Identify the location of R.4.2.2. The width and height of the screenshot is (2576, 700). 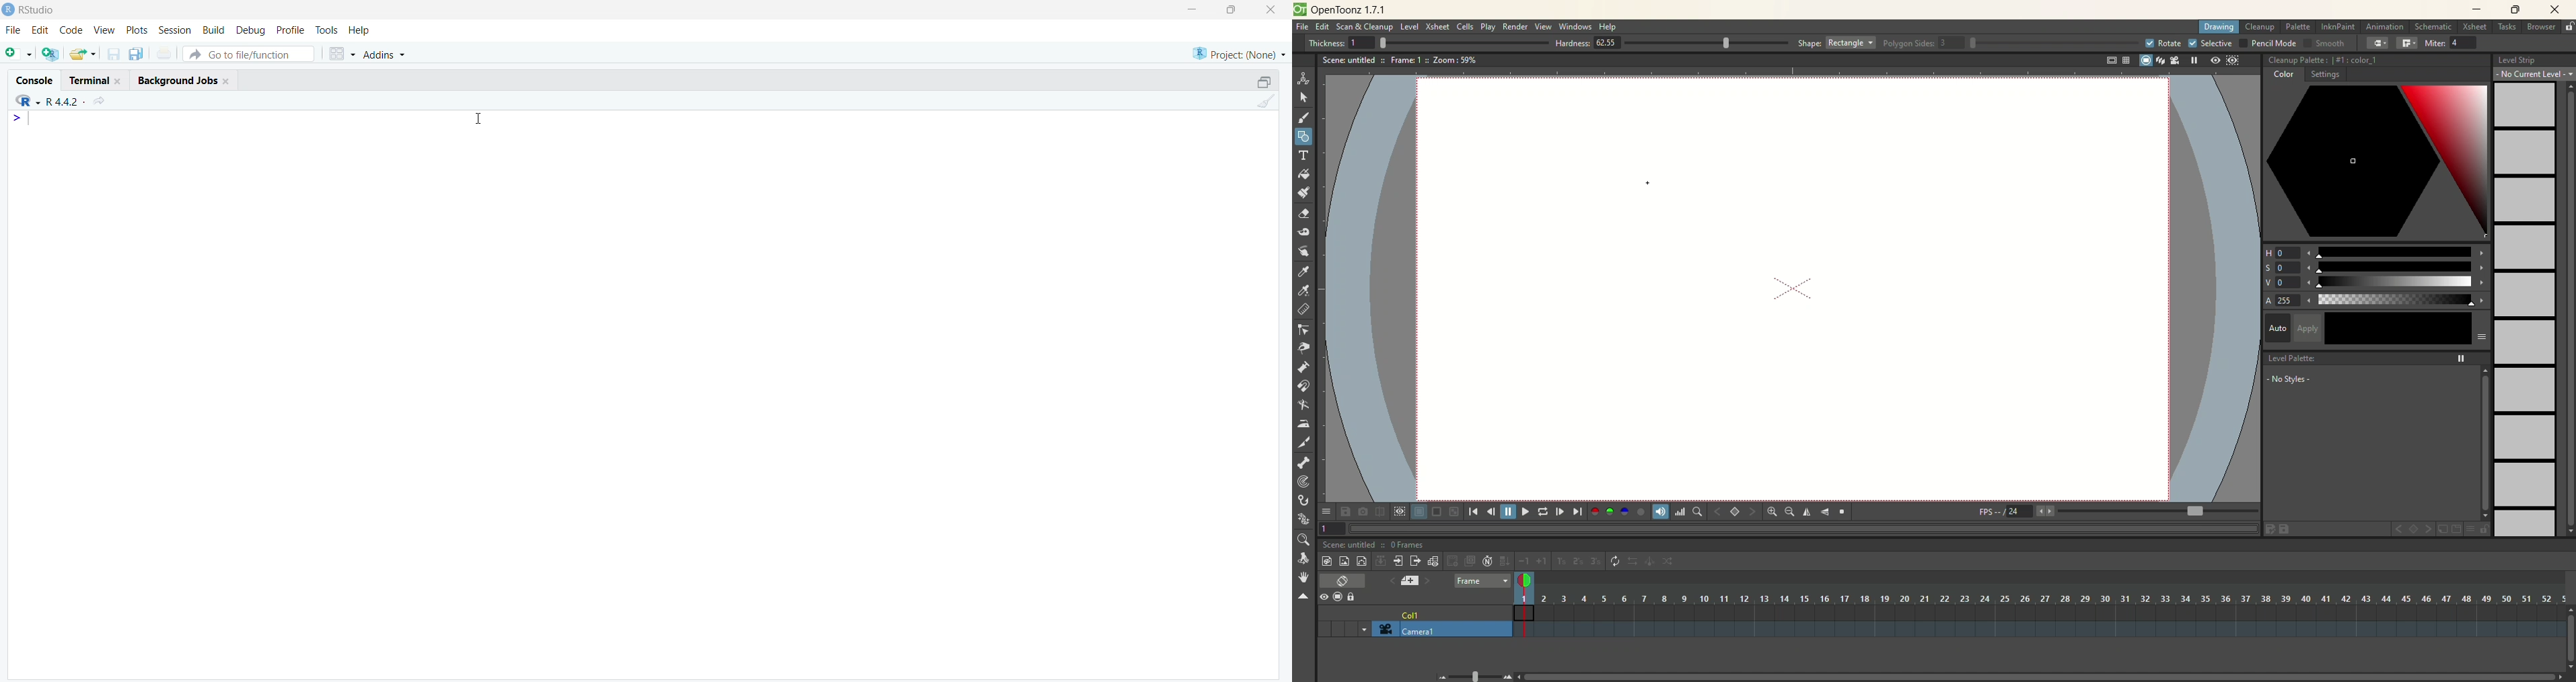
(61, 100).